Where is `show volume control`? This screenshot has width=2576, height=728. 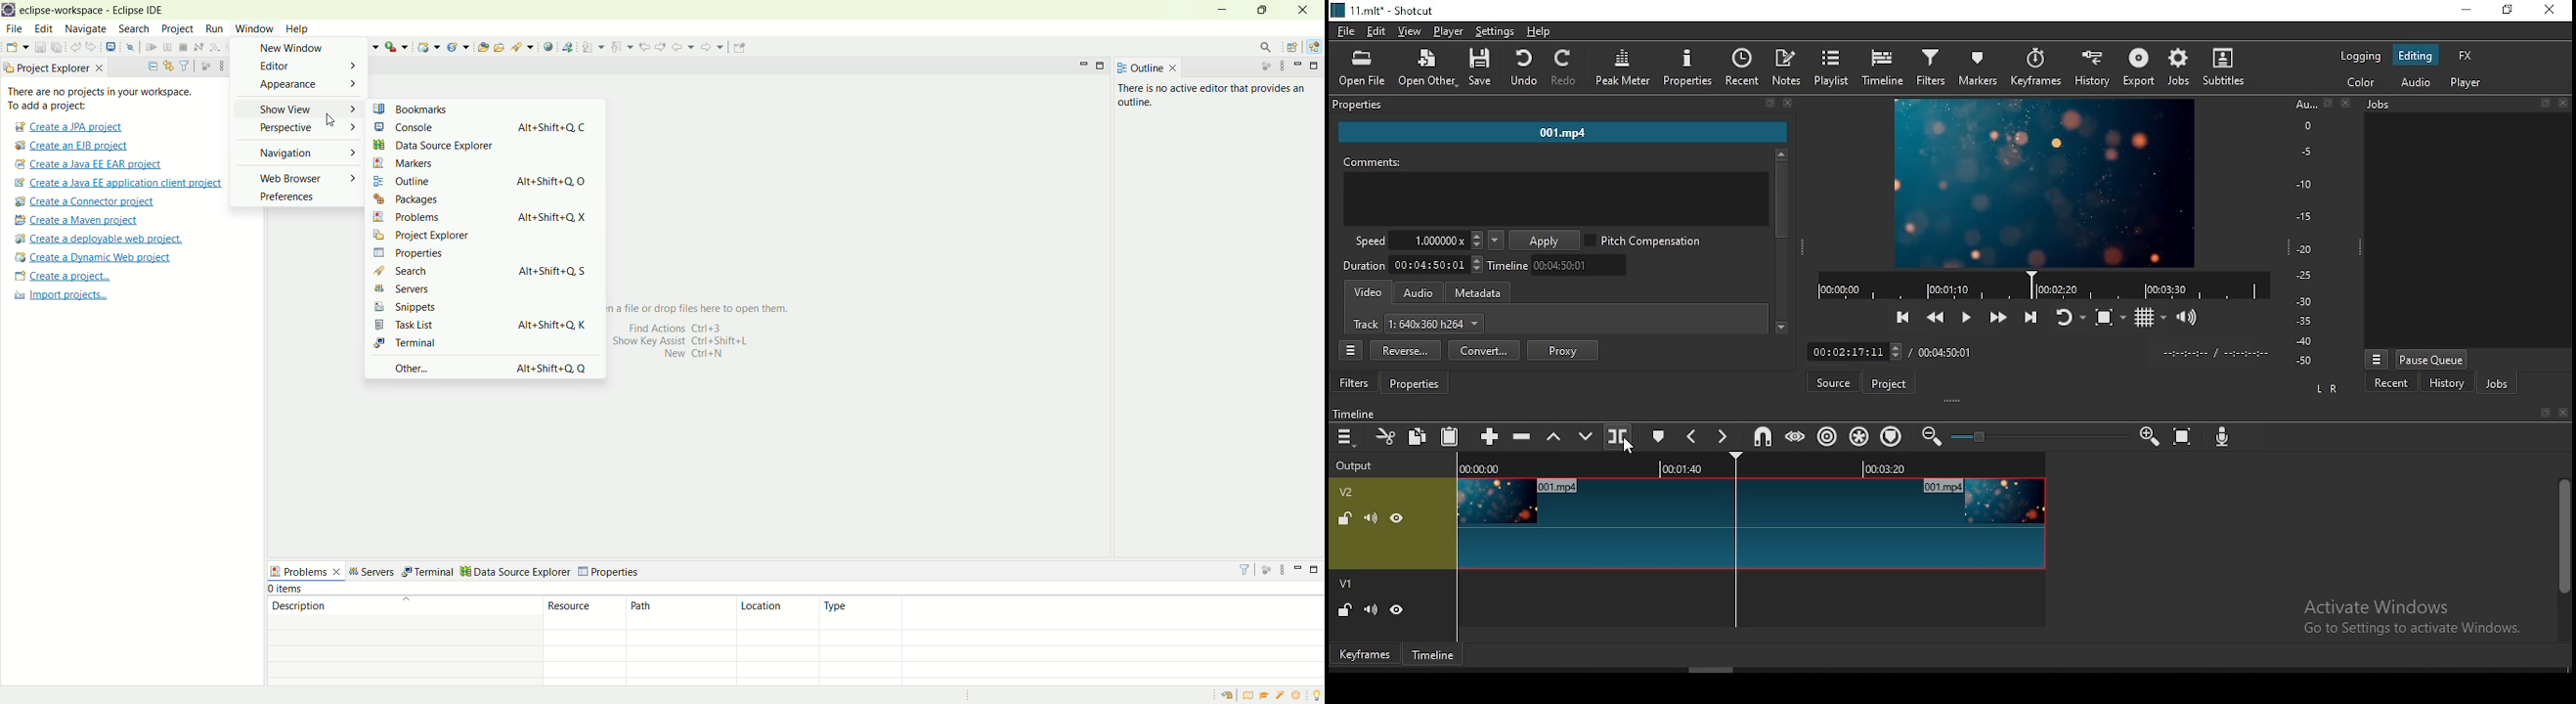 show volume control is located at coordinates (2188, 320).